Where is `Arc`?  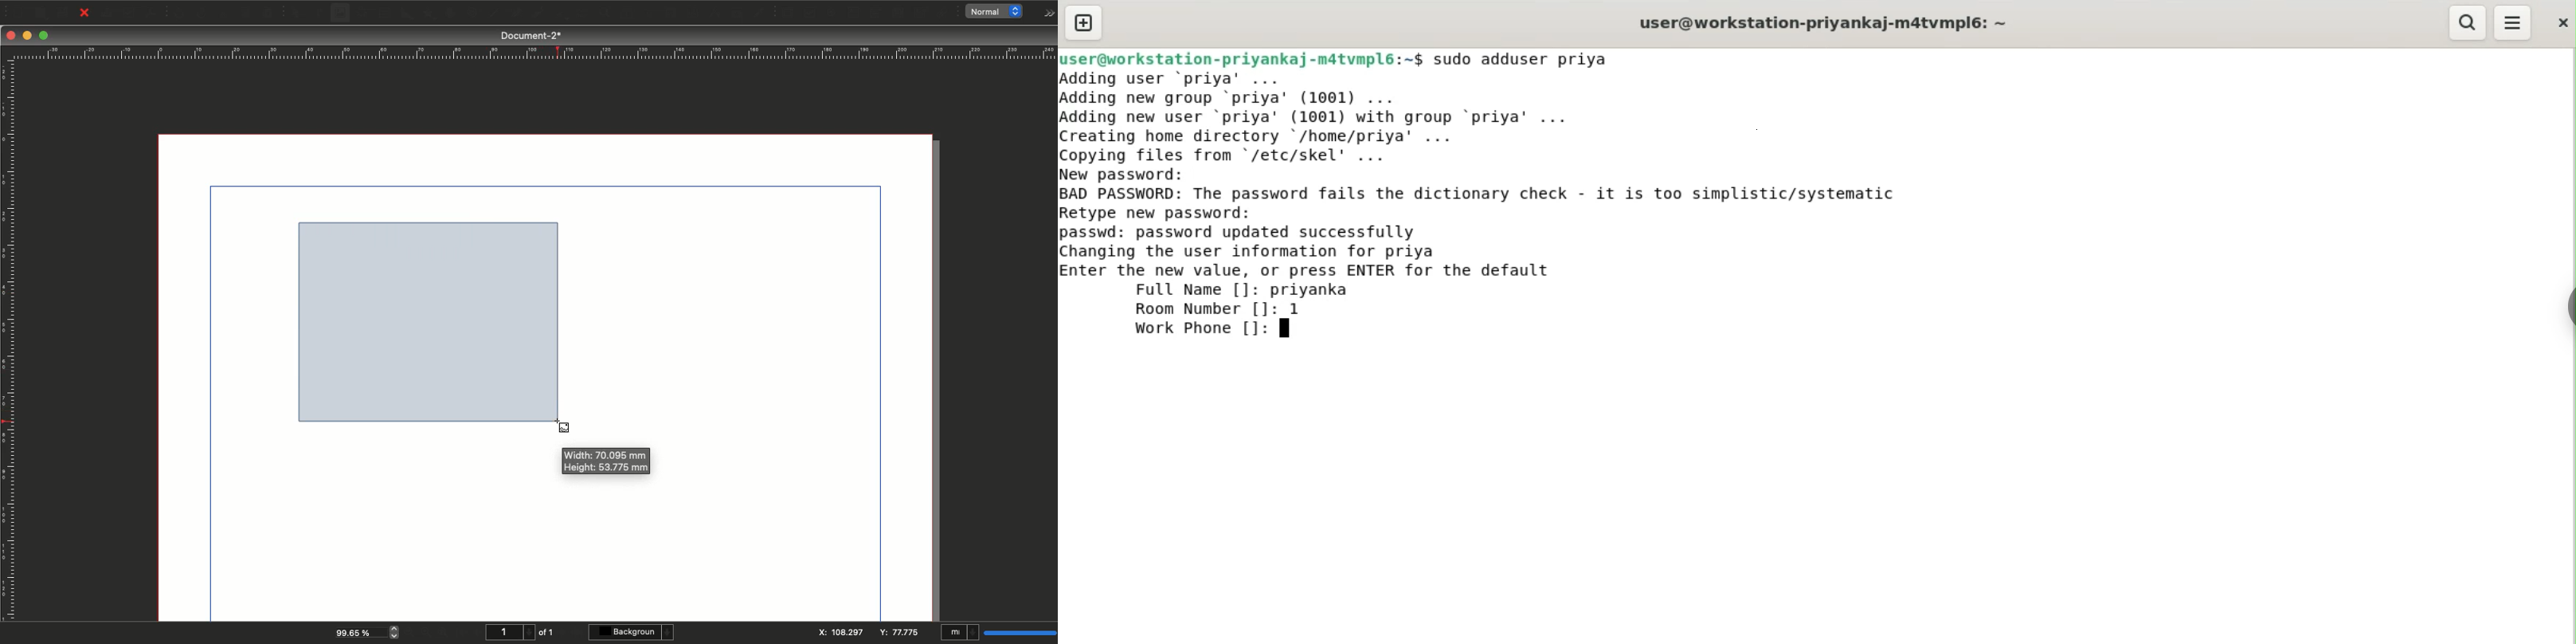 Arc is located at coordinates (450, 14).